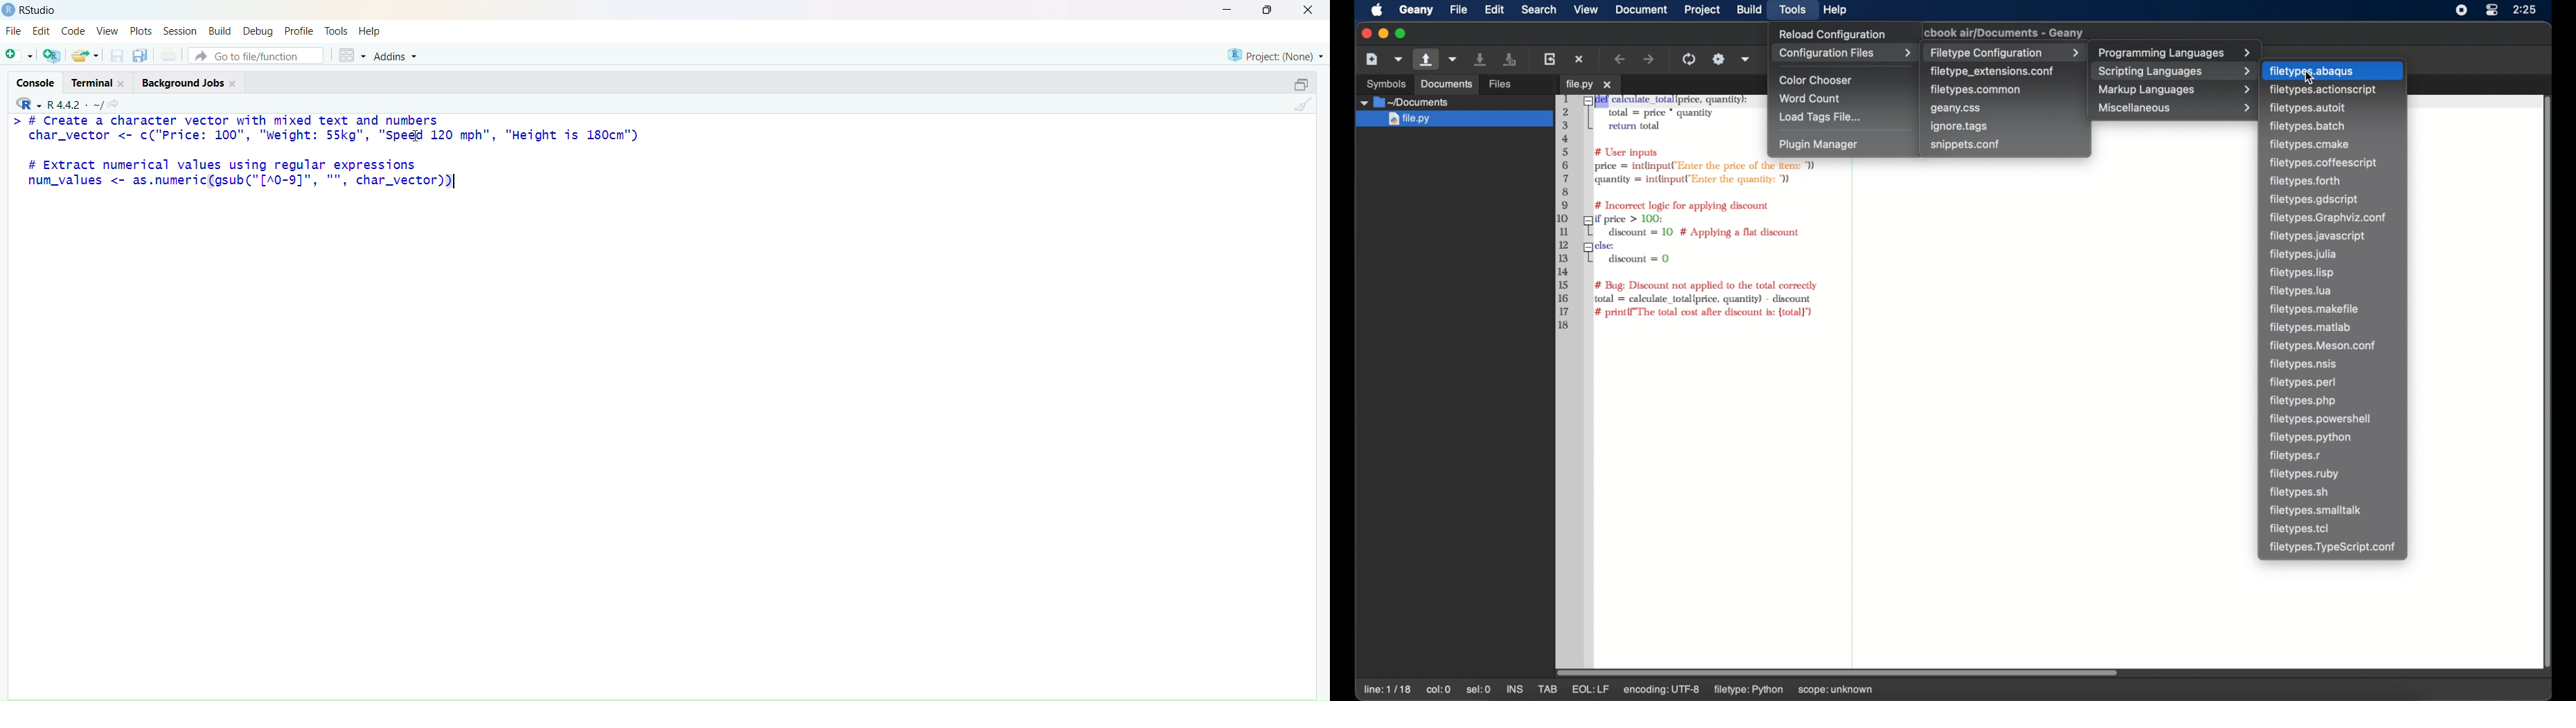 The image size is (2576, 728). What do you see at coordinates (123, 84) in the screenshot?
I see `close` at bounding box center [123, 84].